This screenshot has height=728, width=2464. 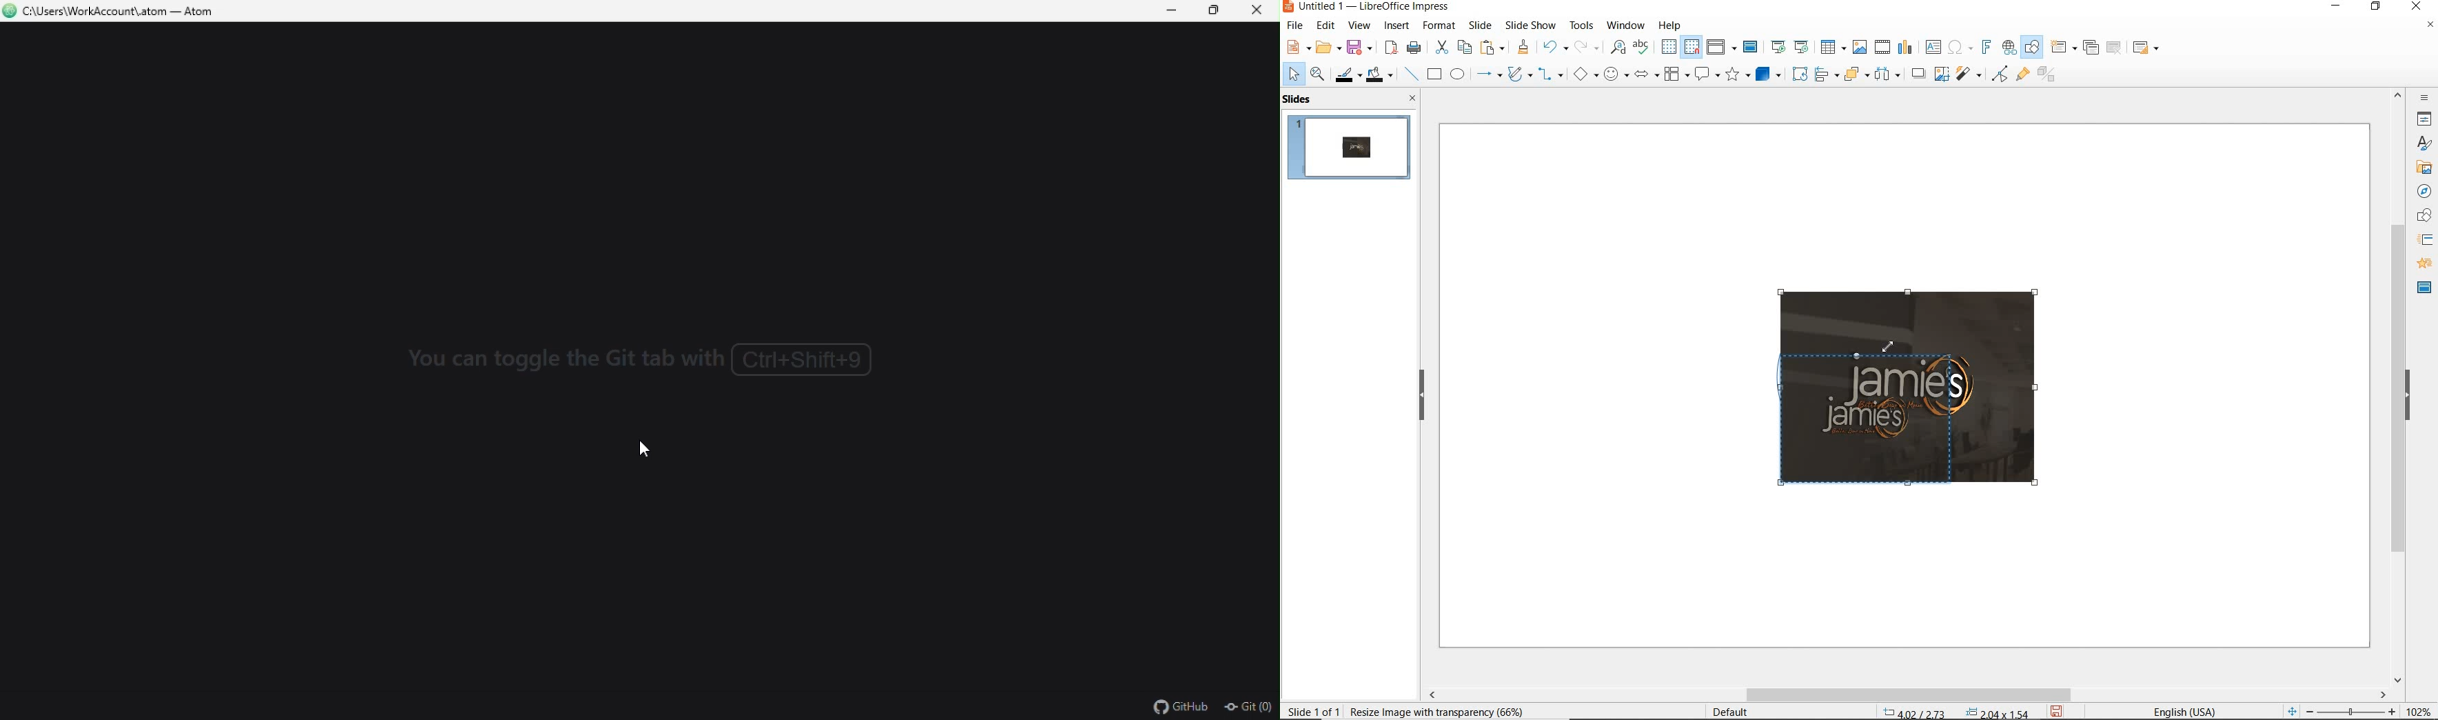 I want to click on cut, so click(x=1440, y=48).